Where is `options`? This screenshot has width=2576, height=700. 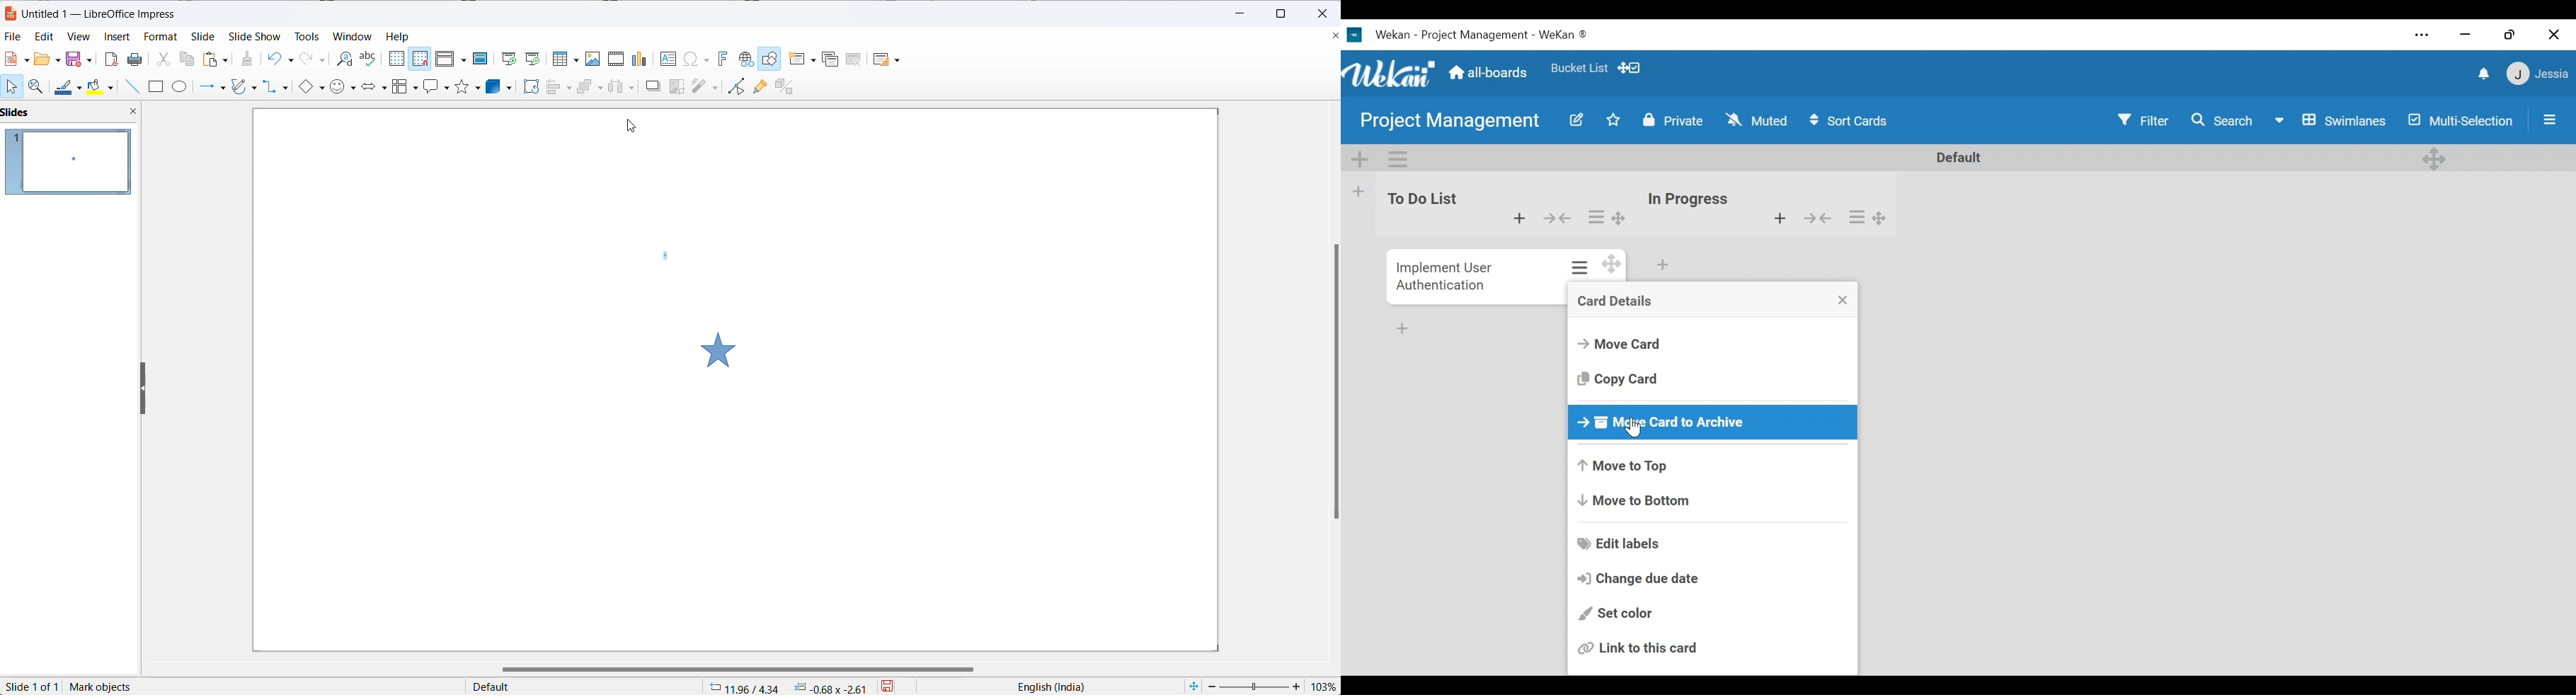 options is located at coordinates (1605, 214).